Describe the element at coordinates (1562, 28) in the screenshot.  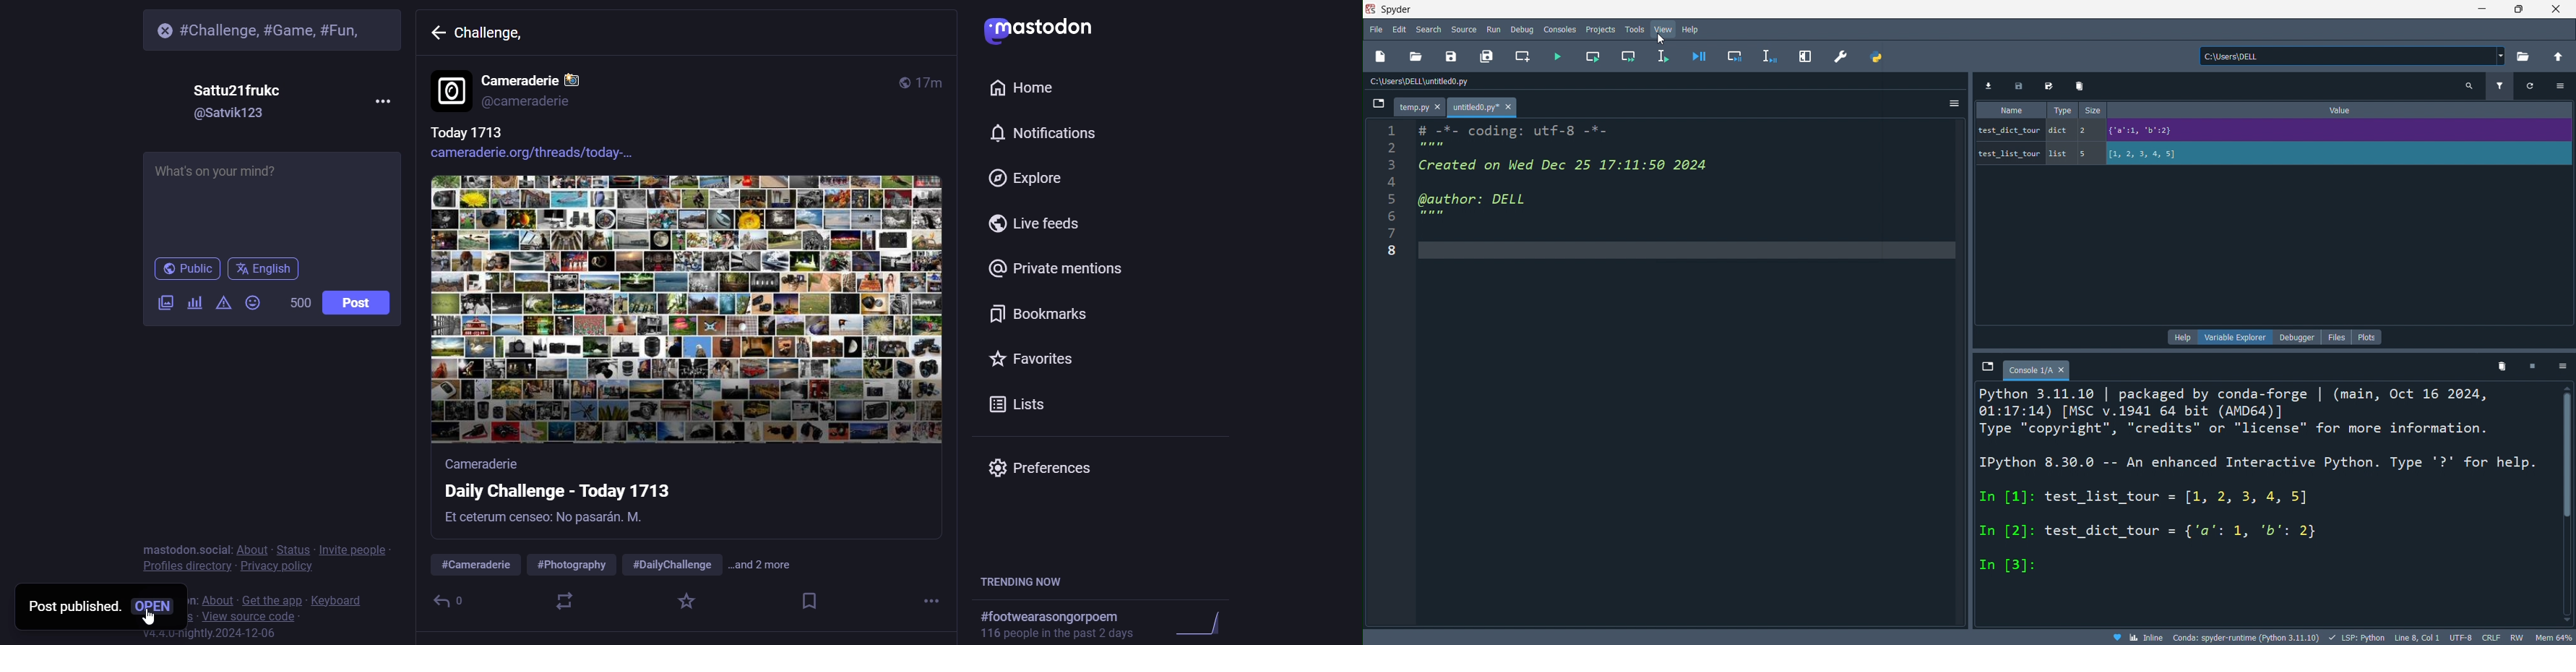
I see `consoles` at that location.